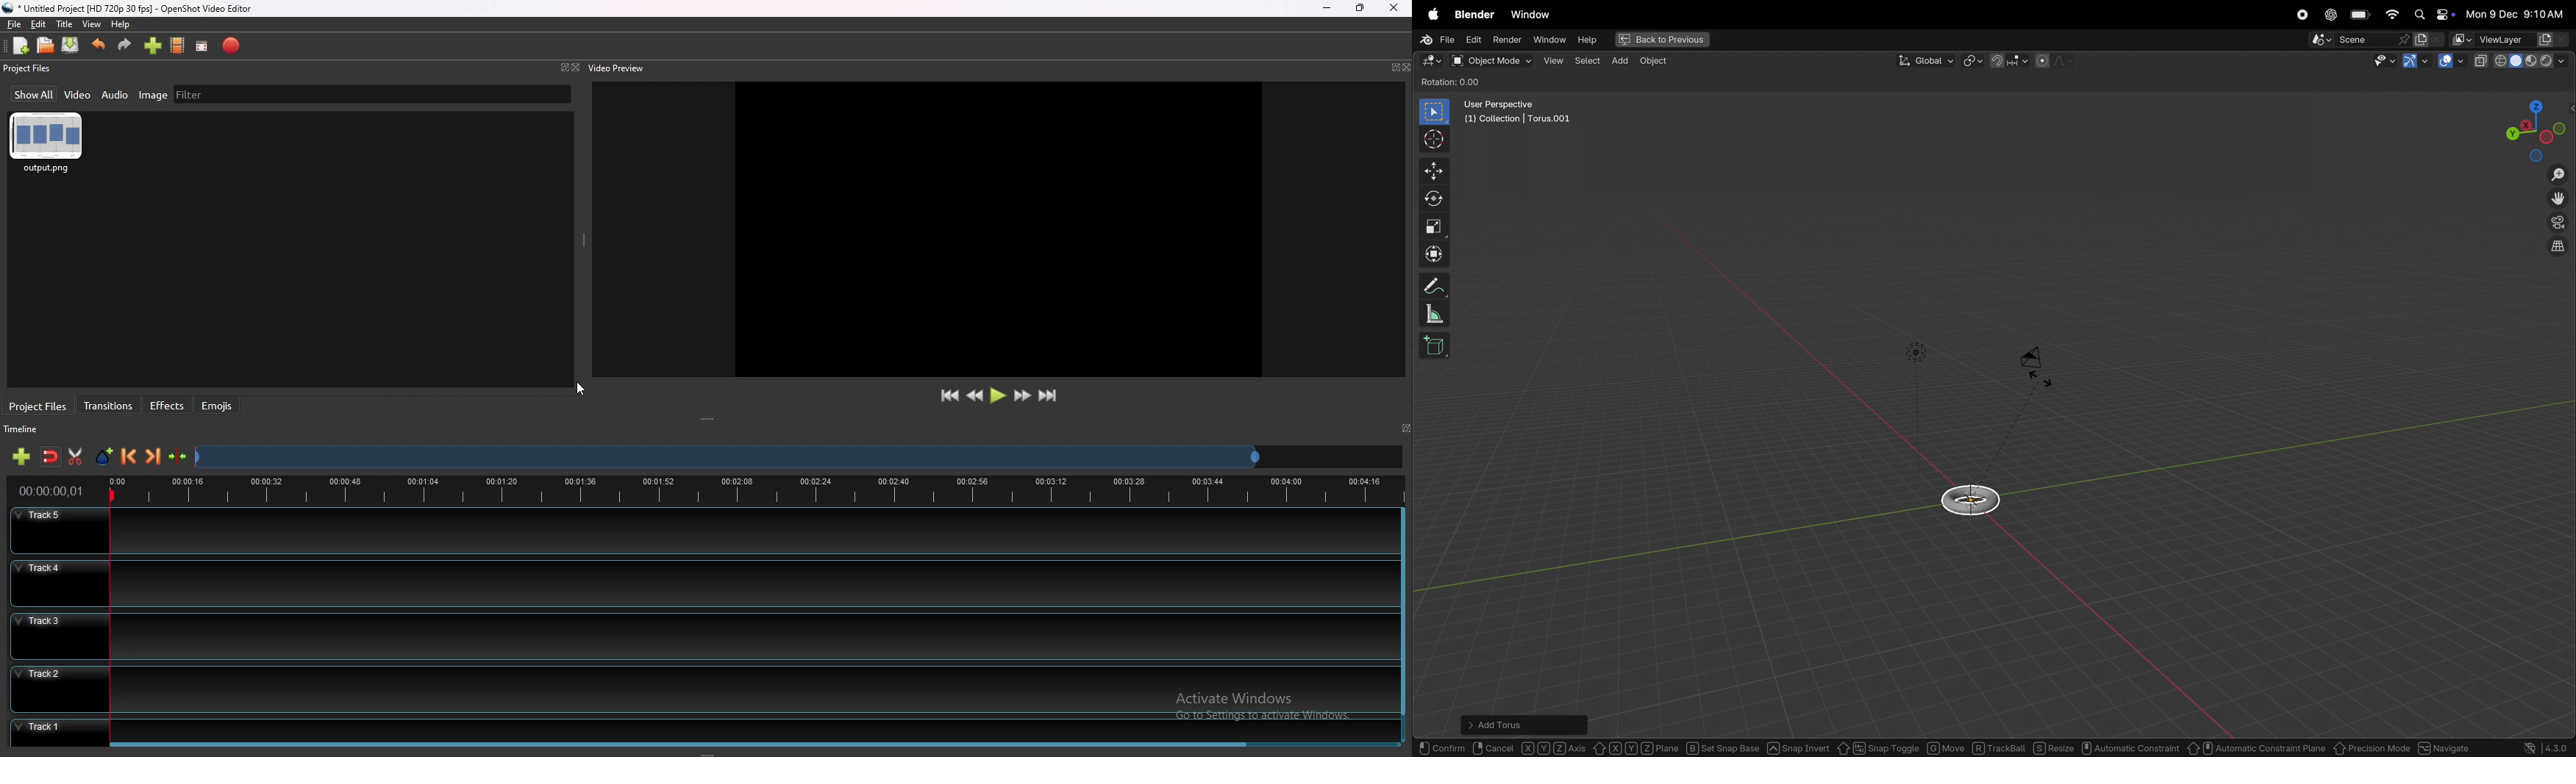 The image size is (2576, 784). Describe the element at coordinates (1973, 60) in the screenshot. I see `ransformpviot point` at that location.